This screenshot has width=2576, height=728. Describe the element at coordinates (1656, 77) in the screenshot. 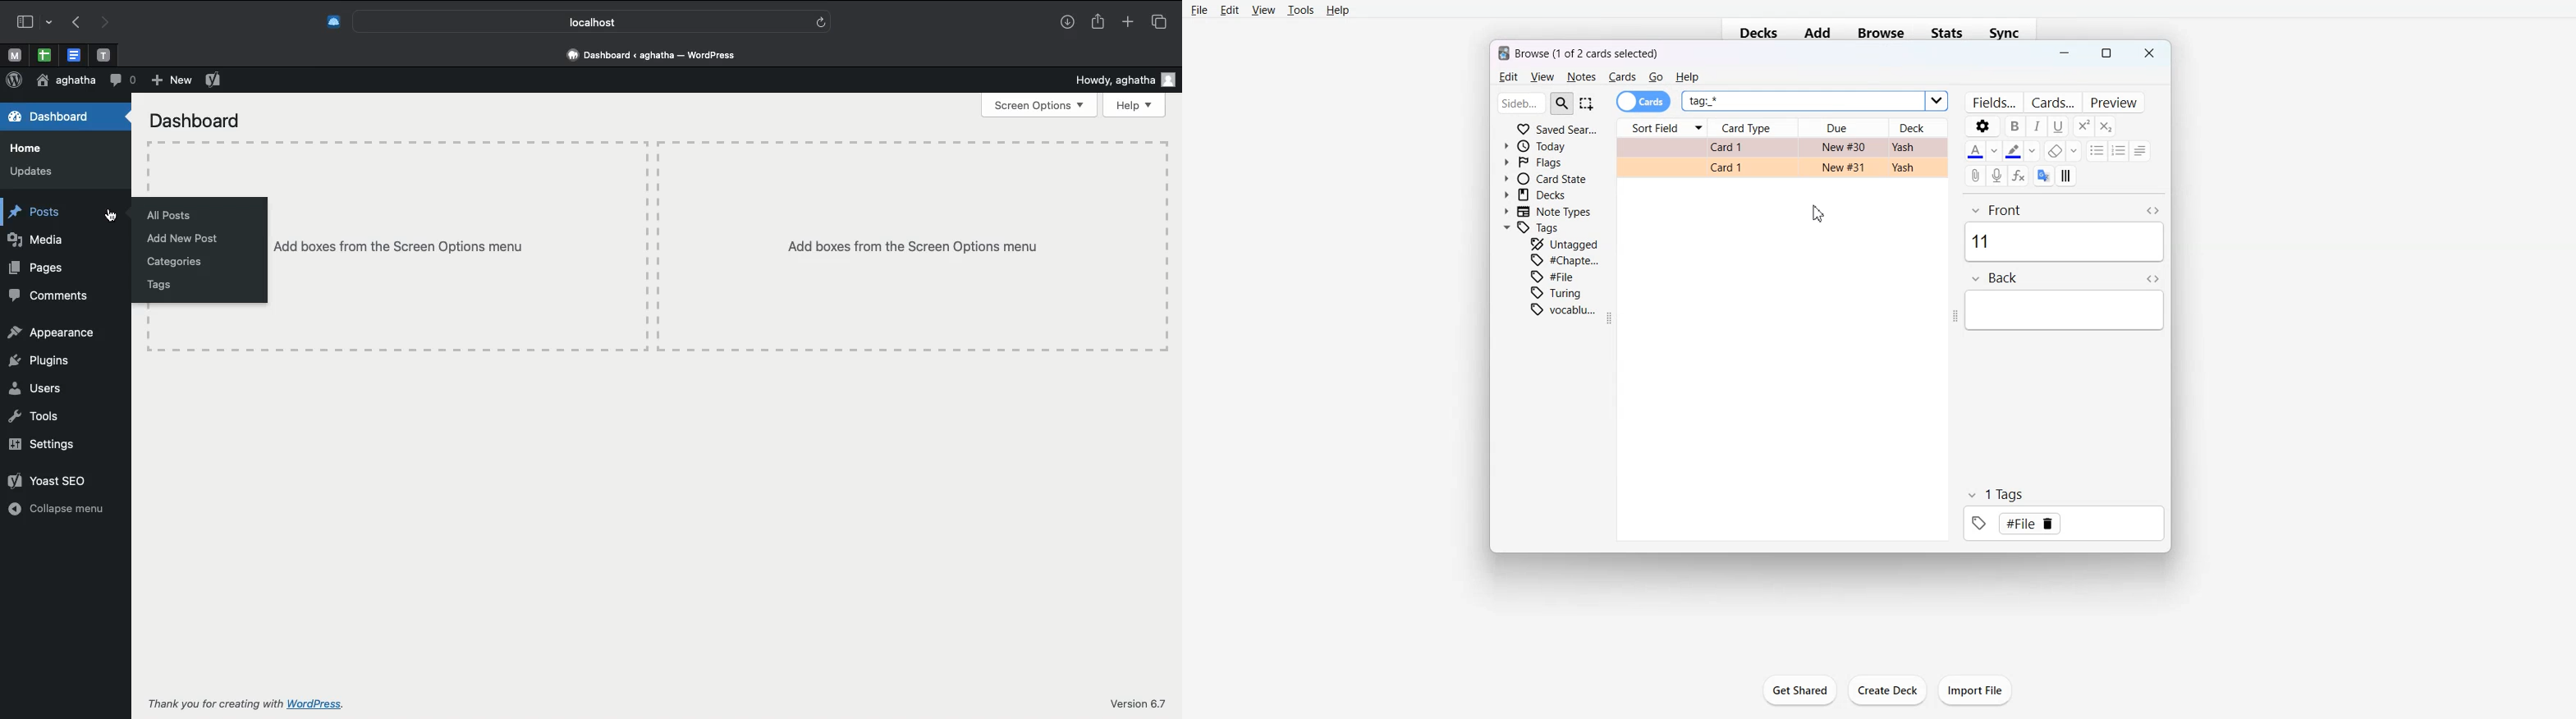

I see `Go` at that location.